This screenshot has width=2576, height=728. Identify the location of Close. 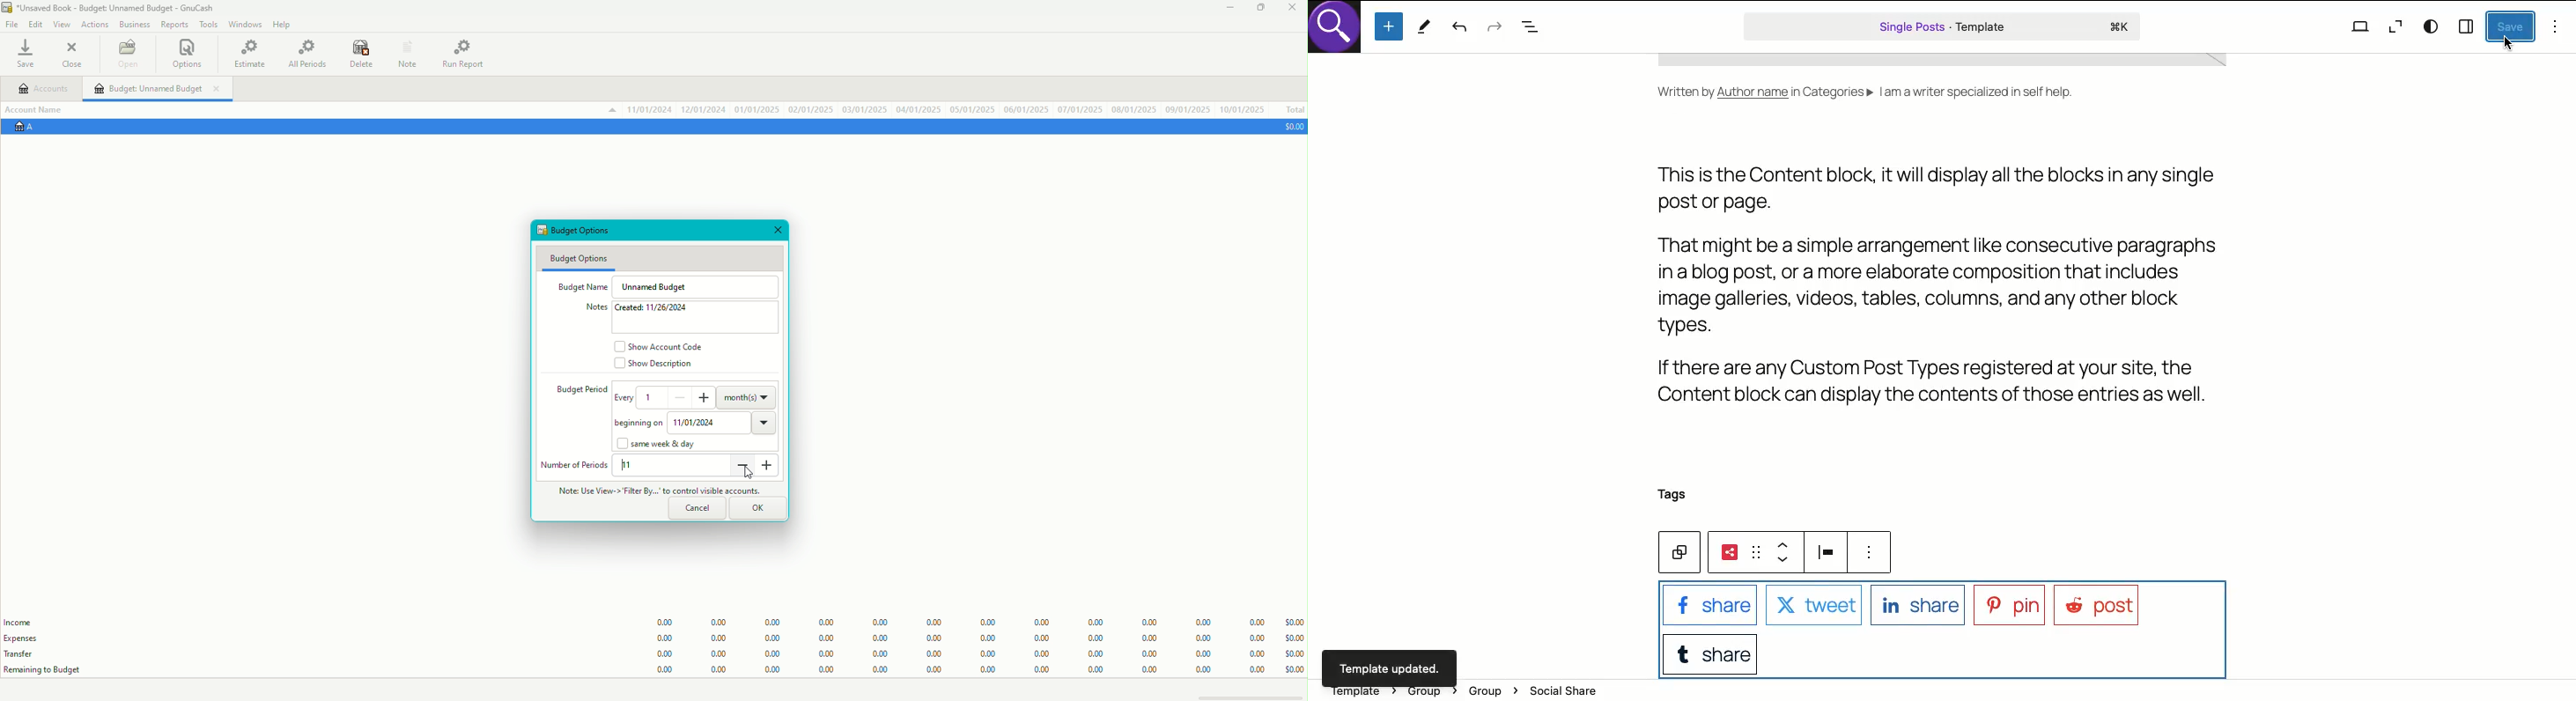
(74, 55).